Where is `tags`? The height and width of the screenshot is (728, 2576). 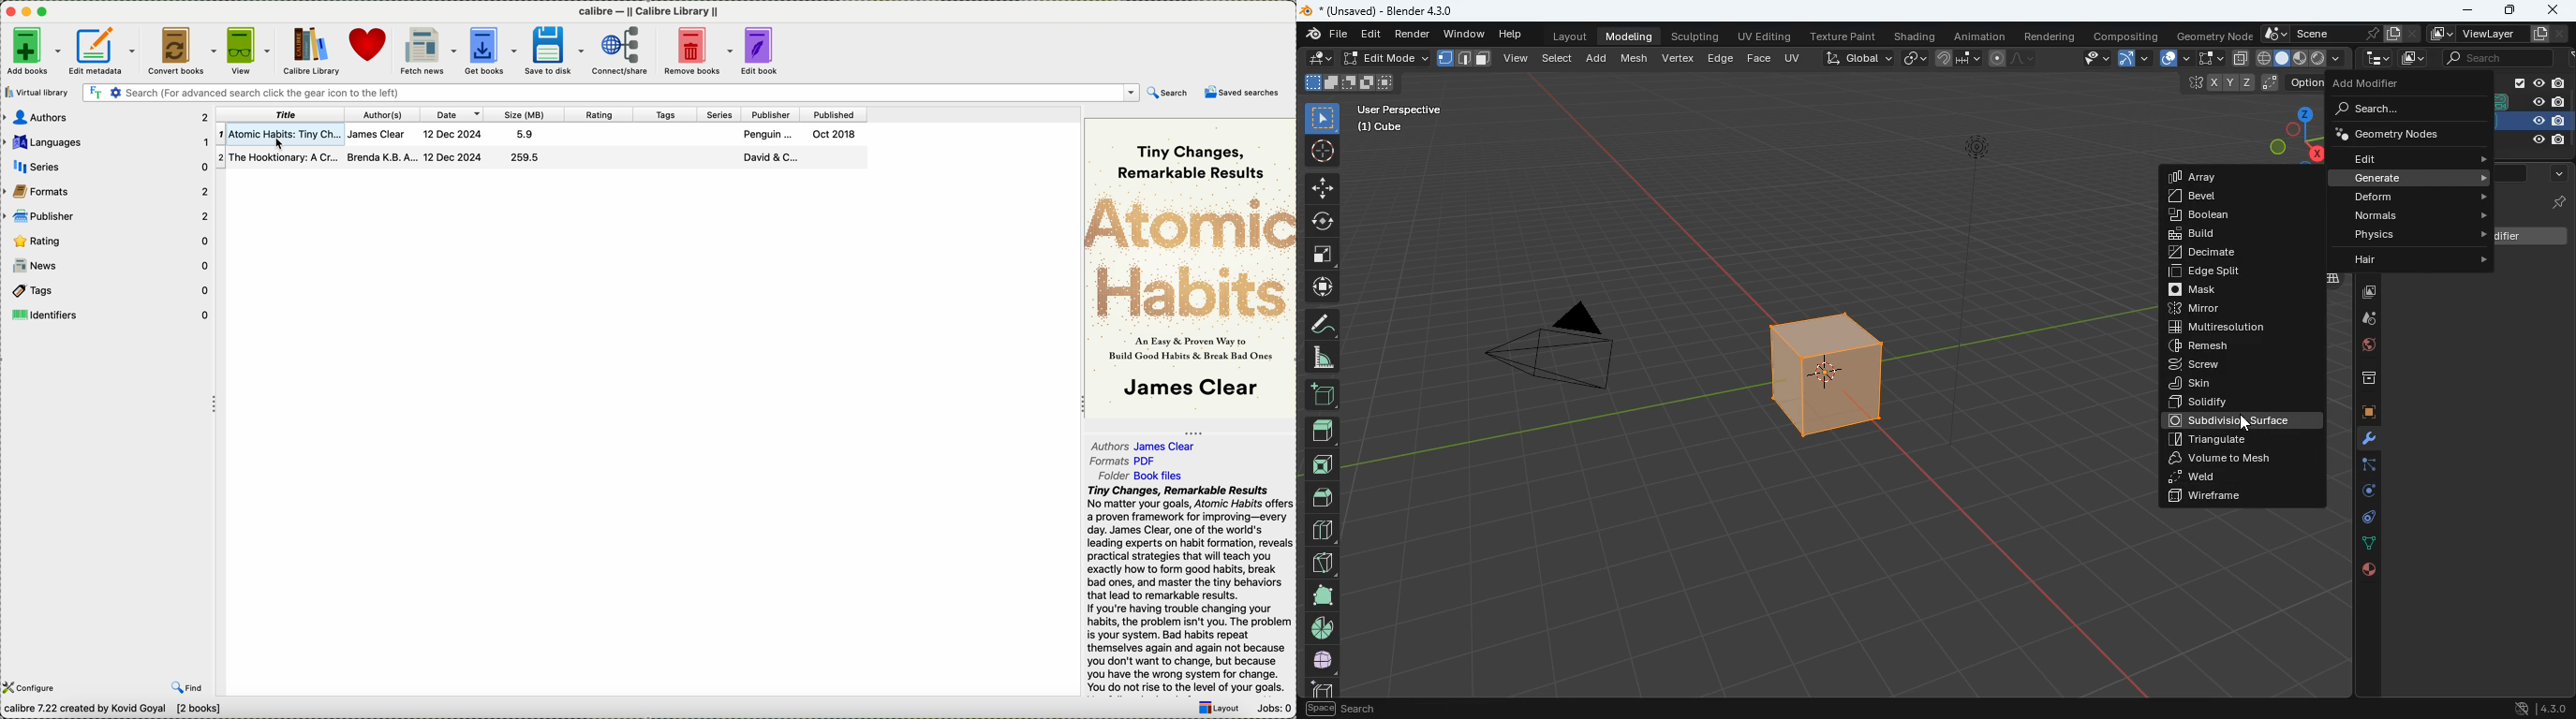 tags is located at coordinates (665, 114).